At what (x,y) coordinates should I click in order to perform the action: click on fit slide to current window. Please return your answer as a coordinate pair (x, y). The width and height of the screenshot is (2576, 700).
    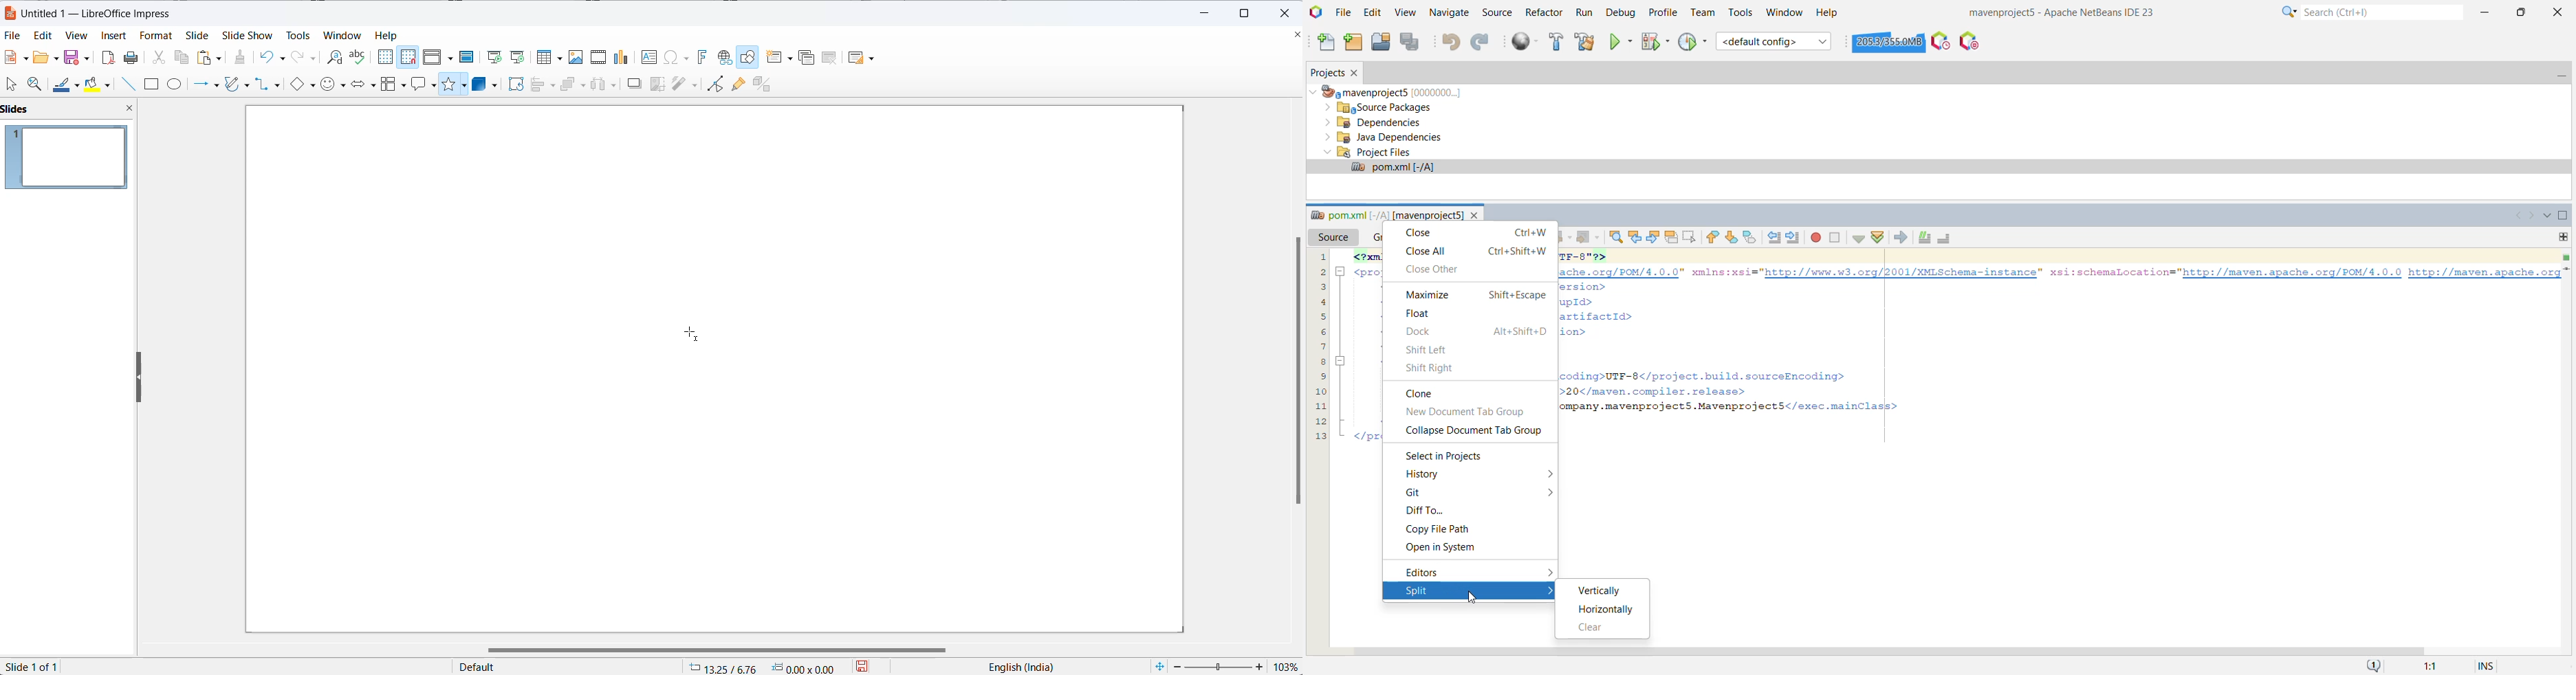
    Looking at the image, I should click on (1159, 666).